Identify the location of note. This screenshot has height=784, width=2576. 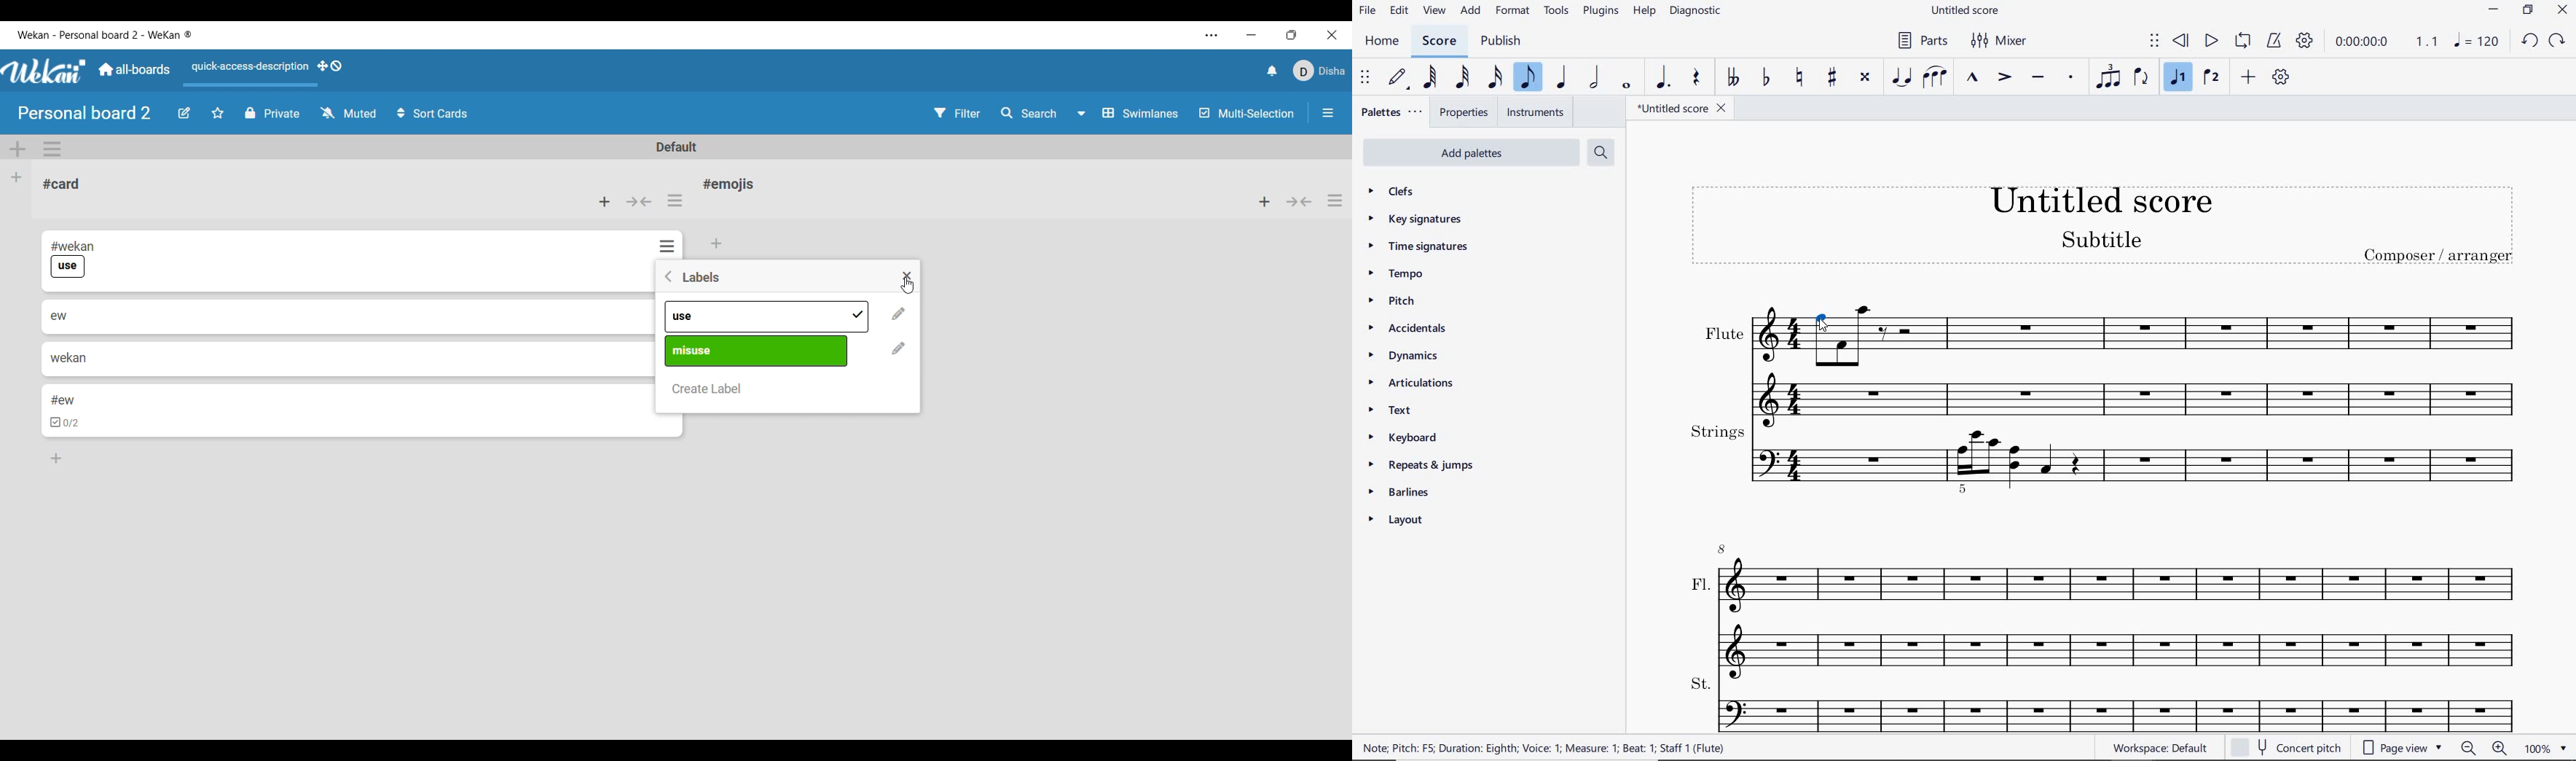
(2475, 41).